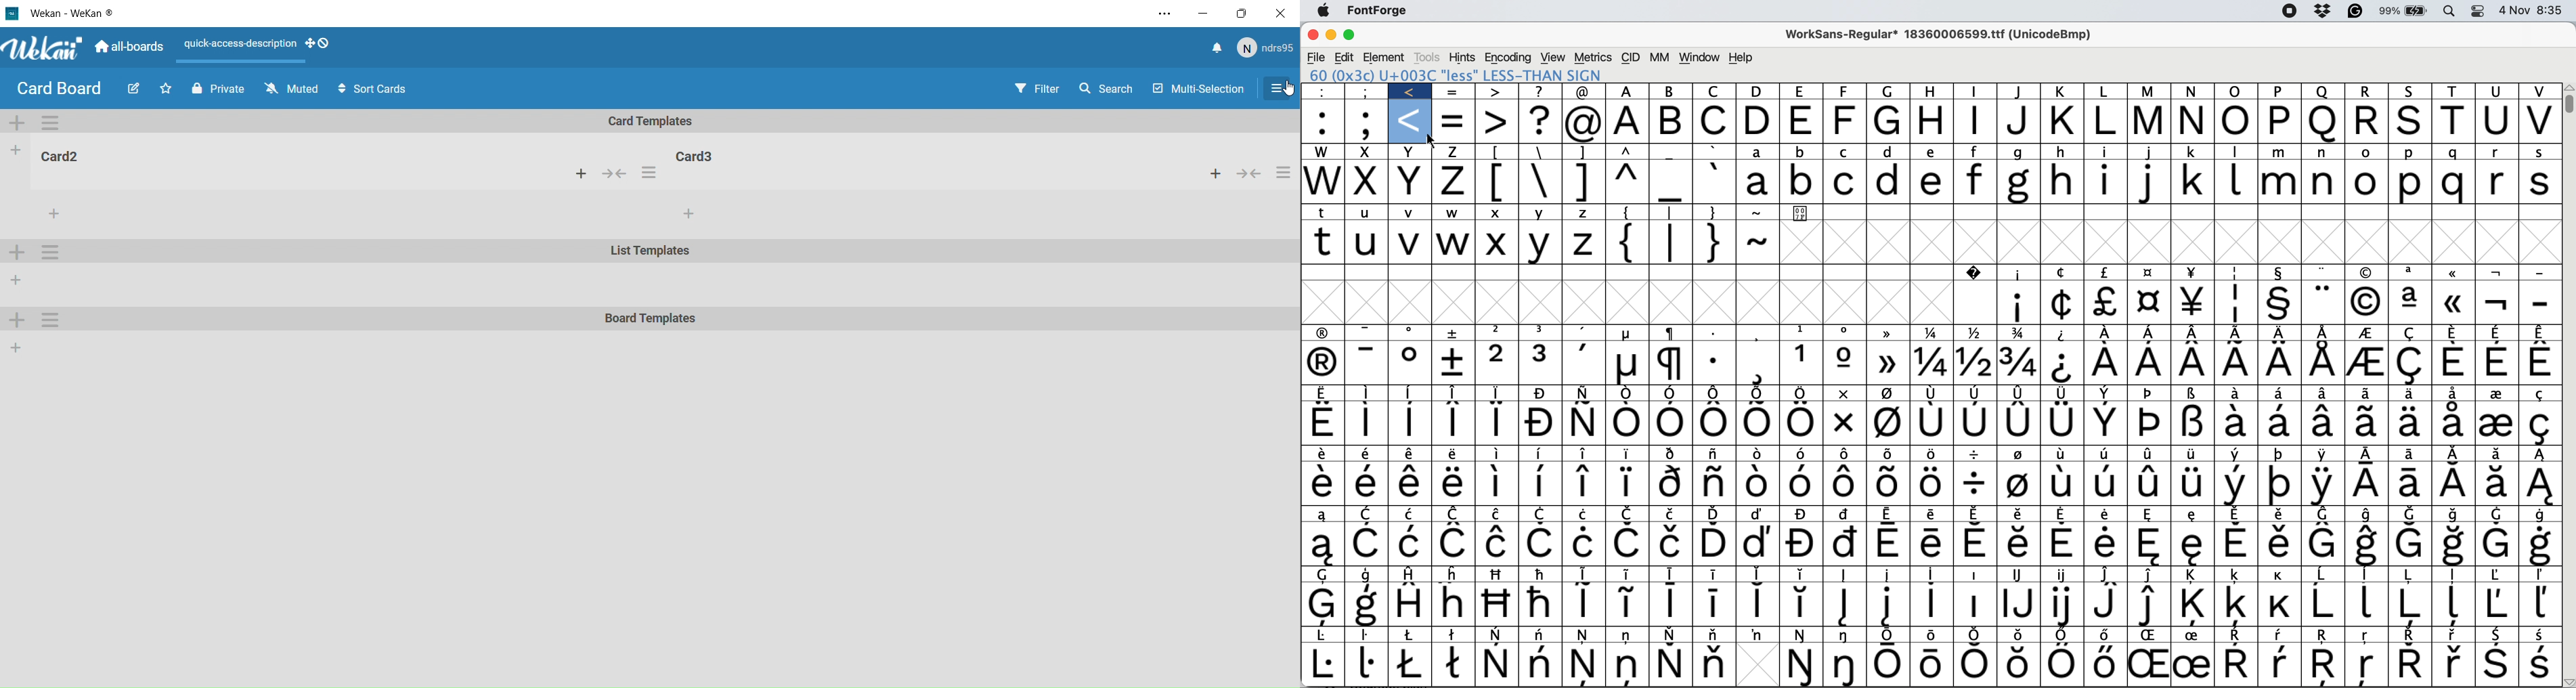 Image resolution: width=2576 pixels, height=700 pixels. Describe the element at coordinates (1246, 13) in the screenshot. I see `box` at that location.